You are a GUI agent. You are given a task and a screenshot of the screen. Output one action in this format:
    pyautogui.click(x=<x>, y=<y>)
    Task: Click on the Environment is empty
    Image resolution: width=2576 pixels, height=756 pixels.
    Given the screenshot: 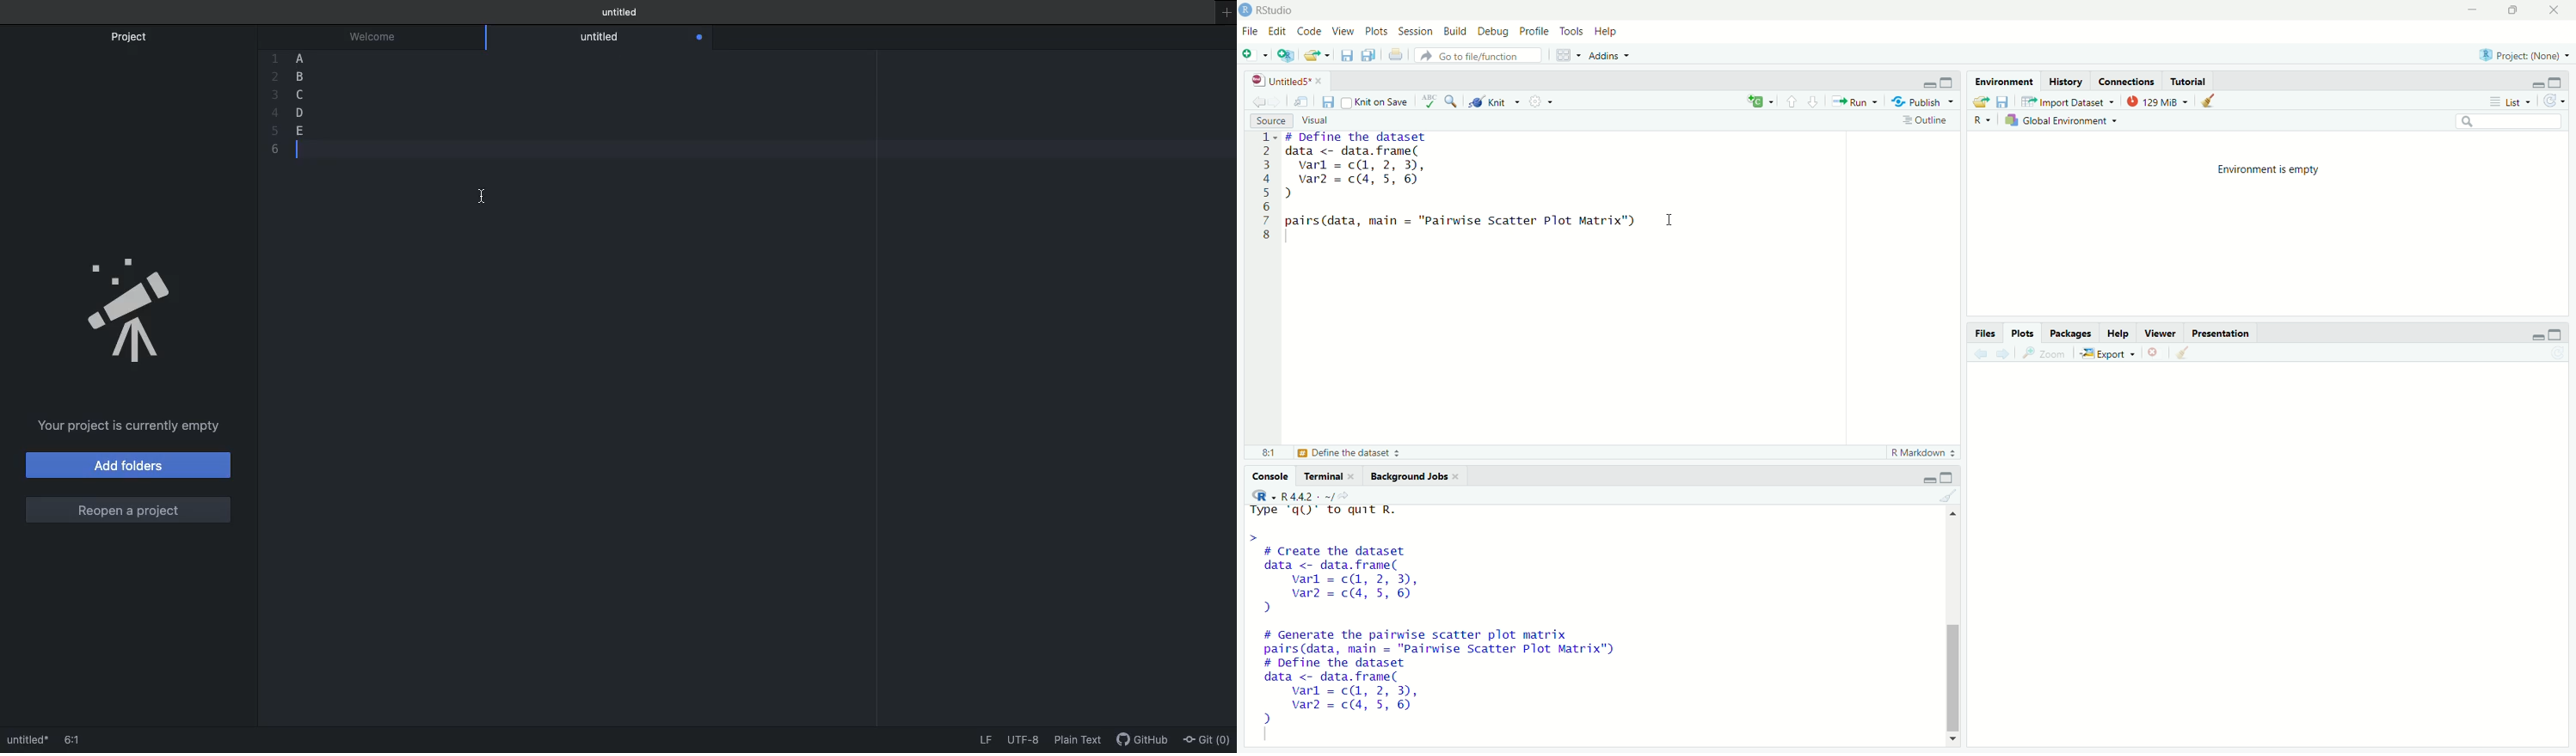 What is the action you would take?
    pyautogui.click(x=2271, y=169)
    